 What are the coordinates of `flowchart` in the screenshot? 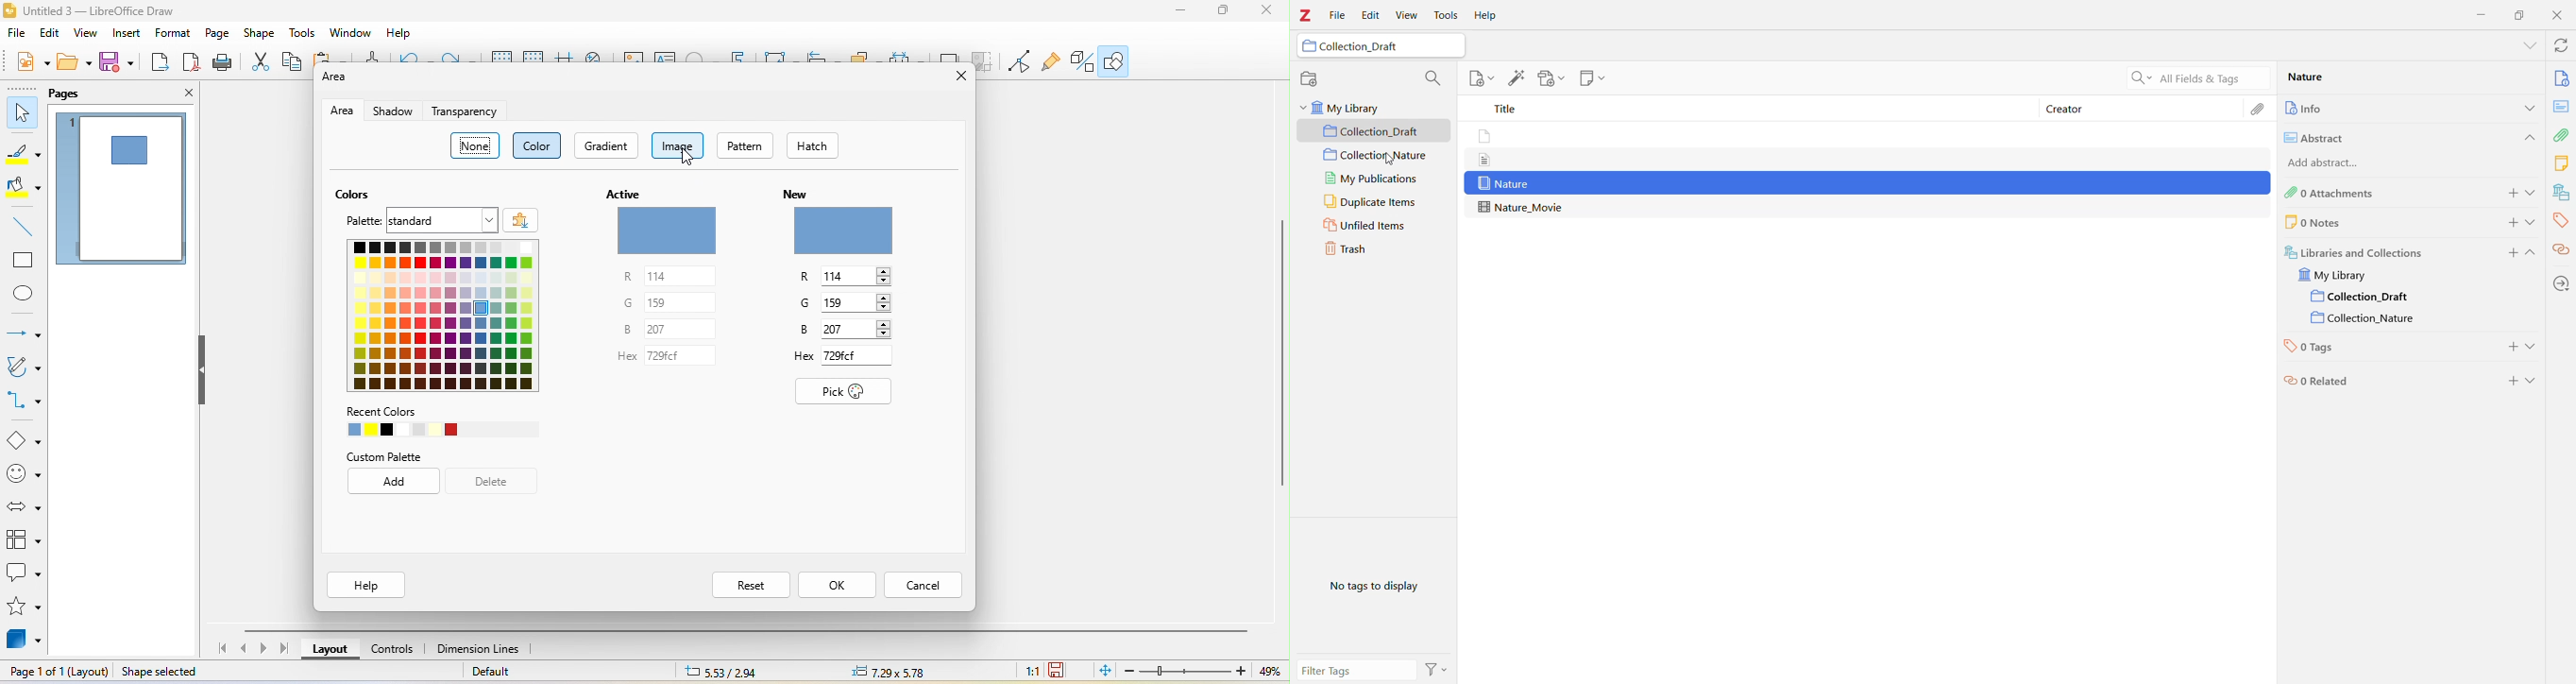 It's located at (24, 539).